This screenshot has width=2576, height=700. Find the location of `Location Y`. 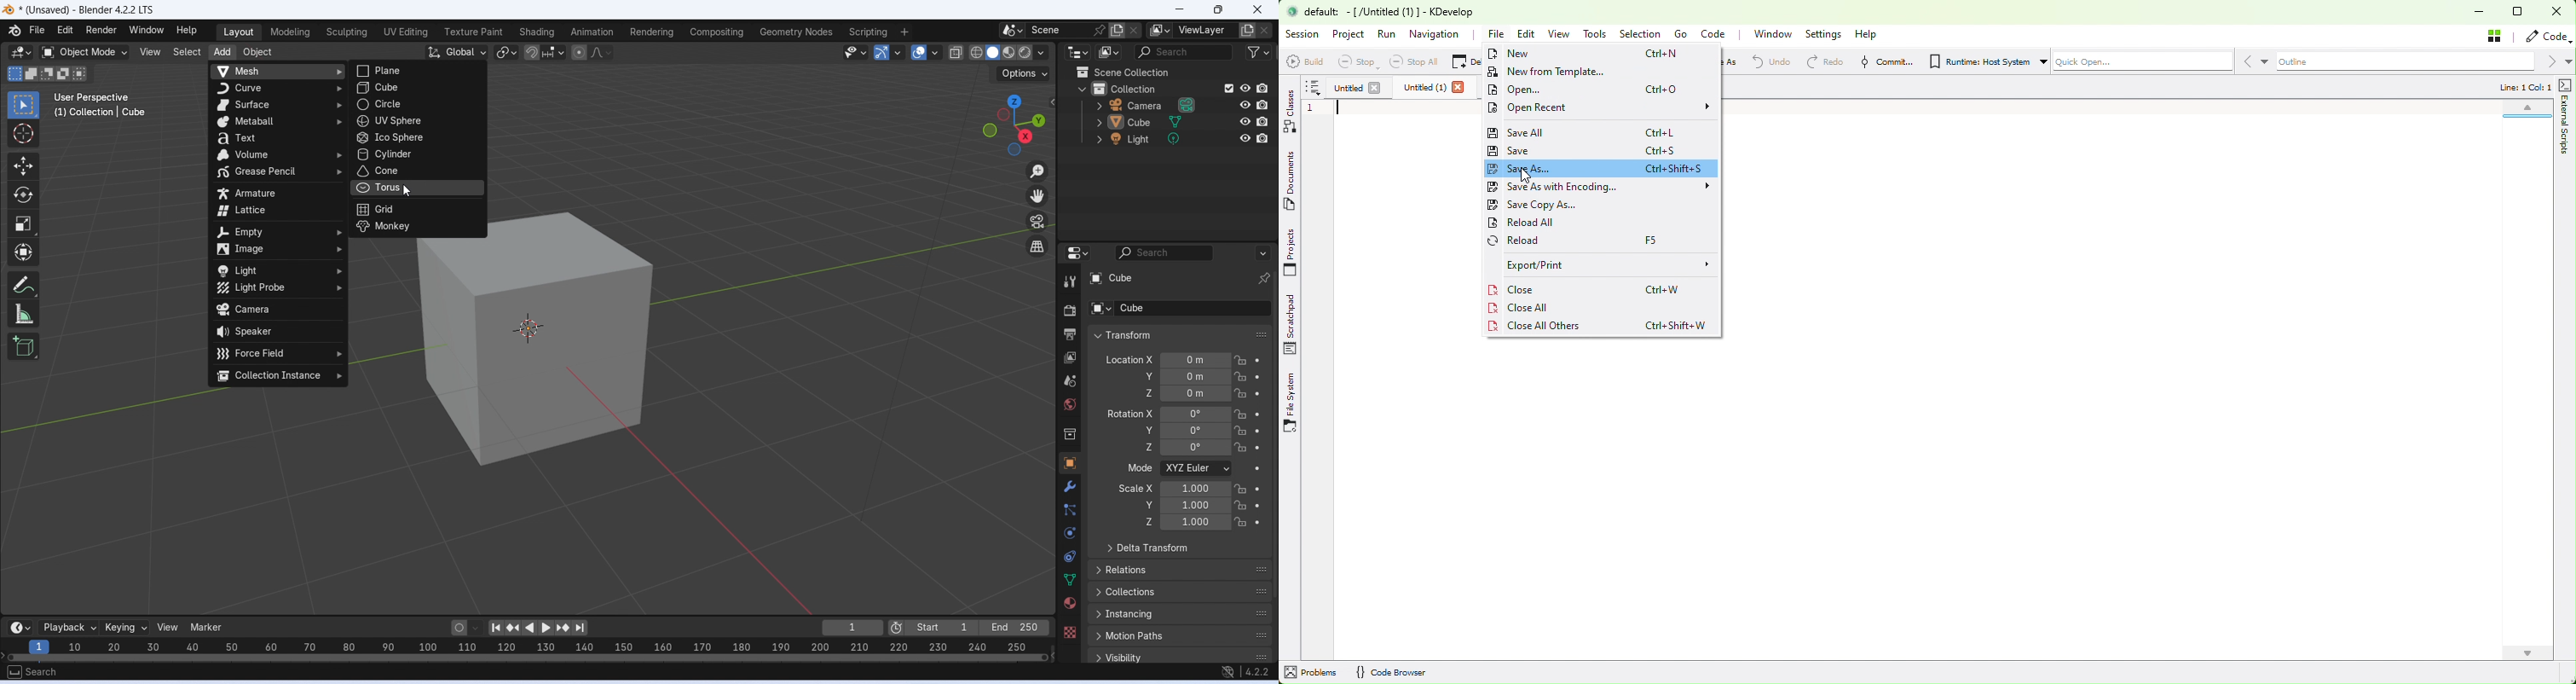

Location Y is located at coordinates (1147, 377).